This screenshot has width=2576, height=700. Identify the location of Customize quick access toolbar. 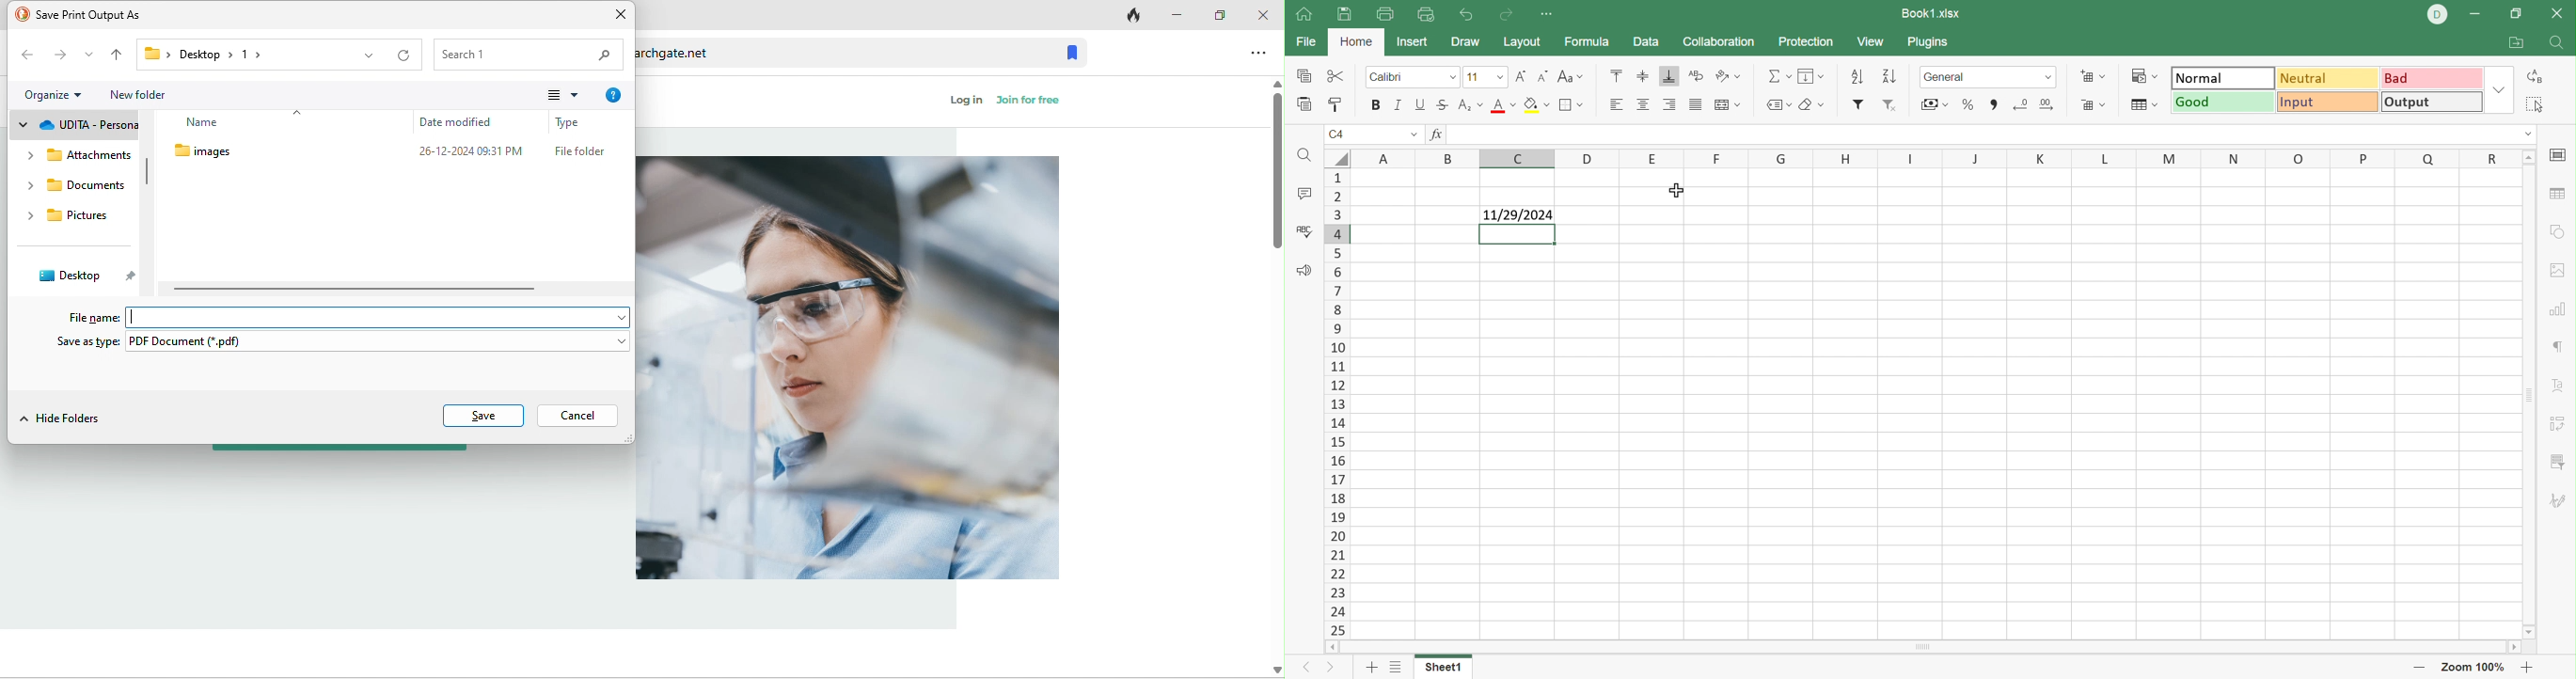
(1549, 15).